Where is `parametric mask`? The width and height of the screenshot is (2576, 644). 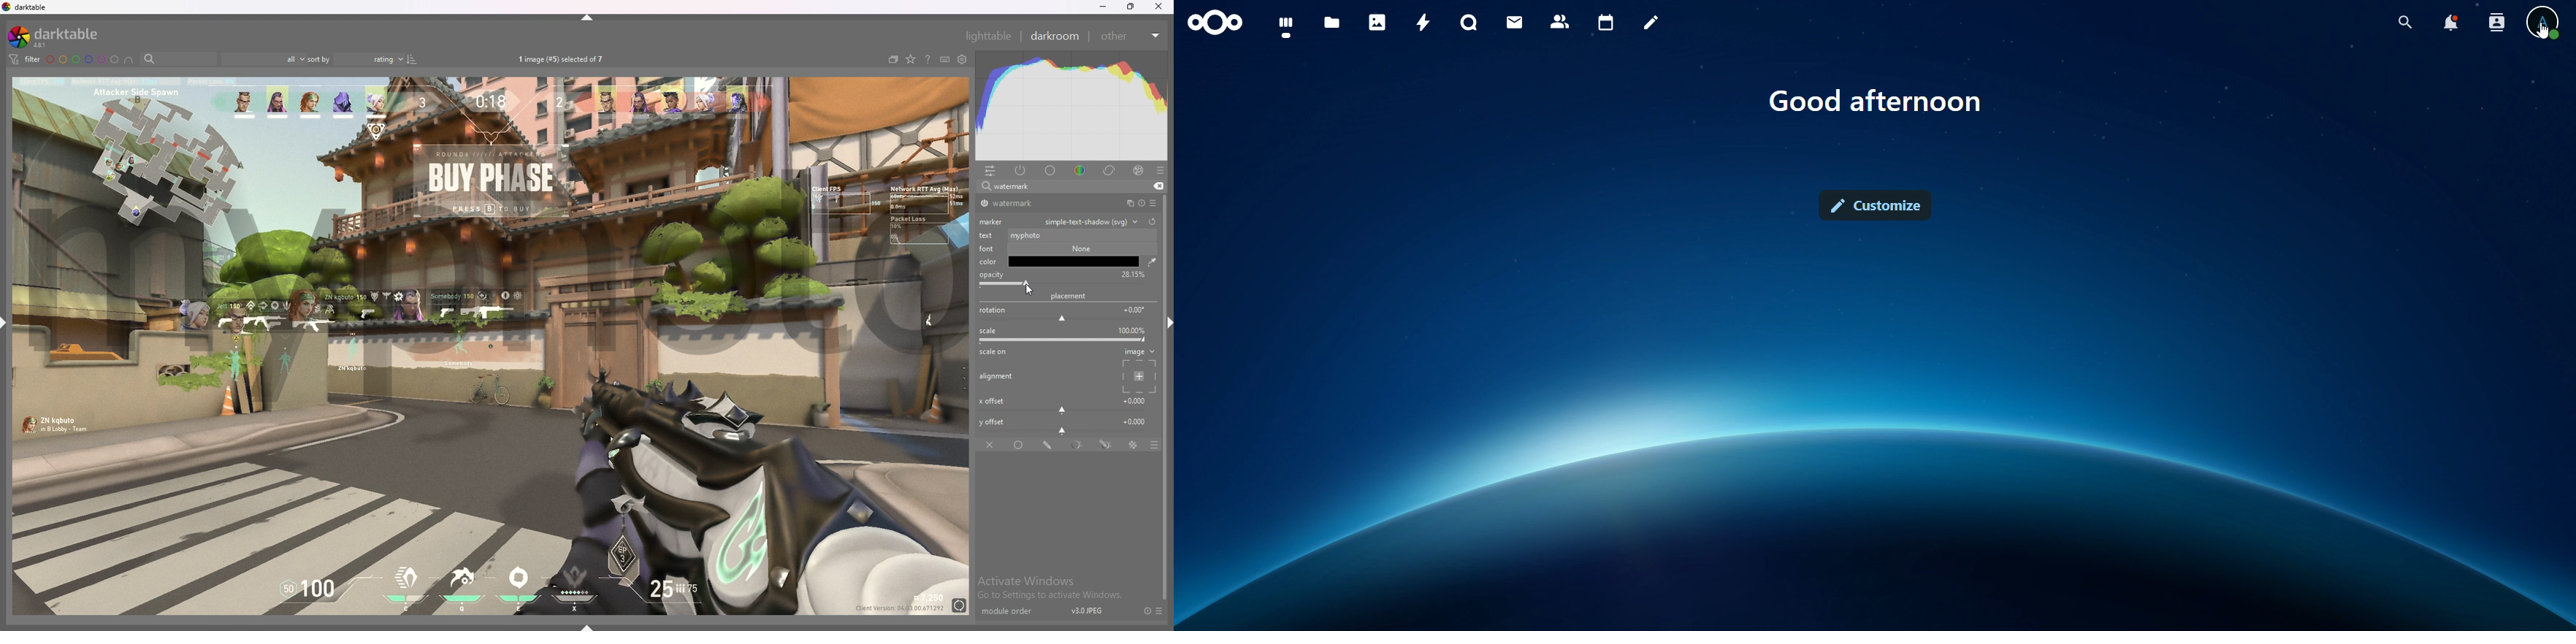 parametric mask is located at coordinates (1079, 445).